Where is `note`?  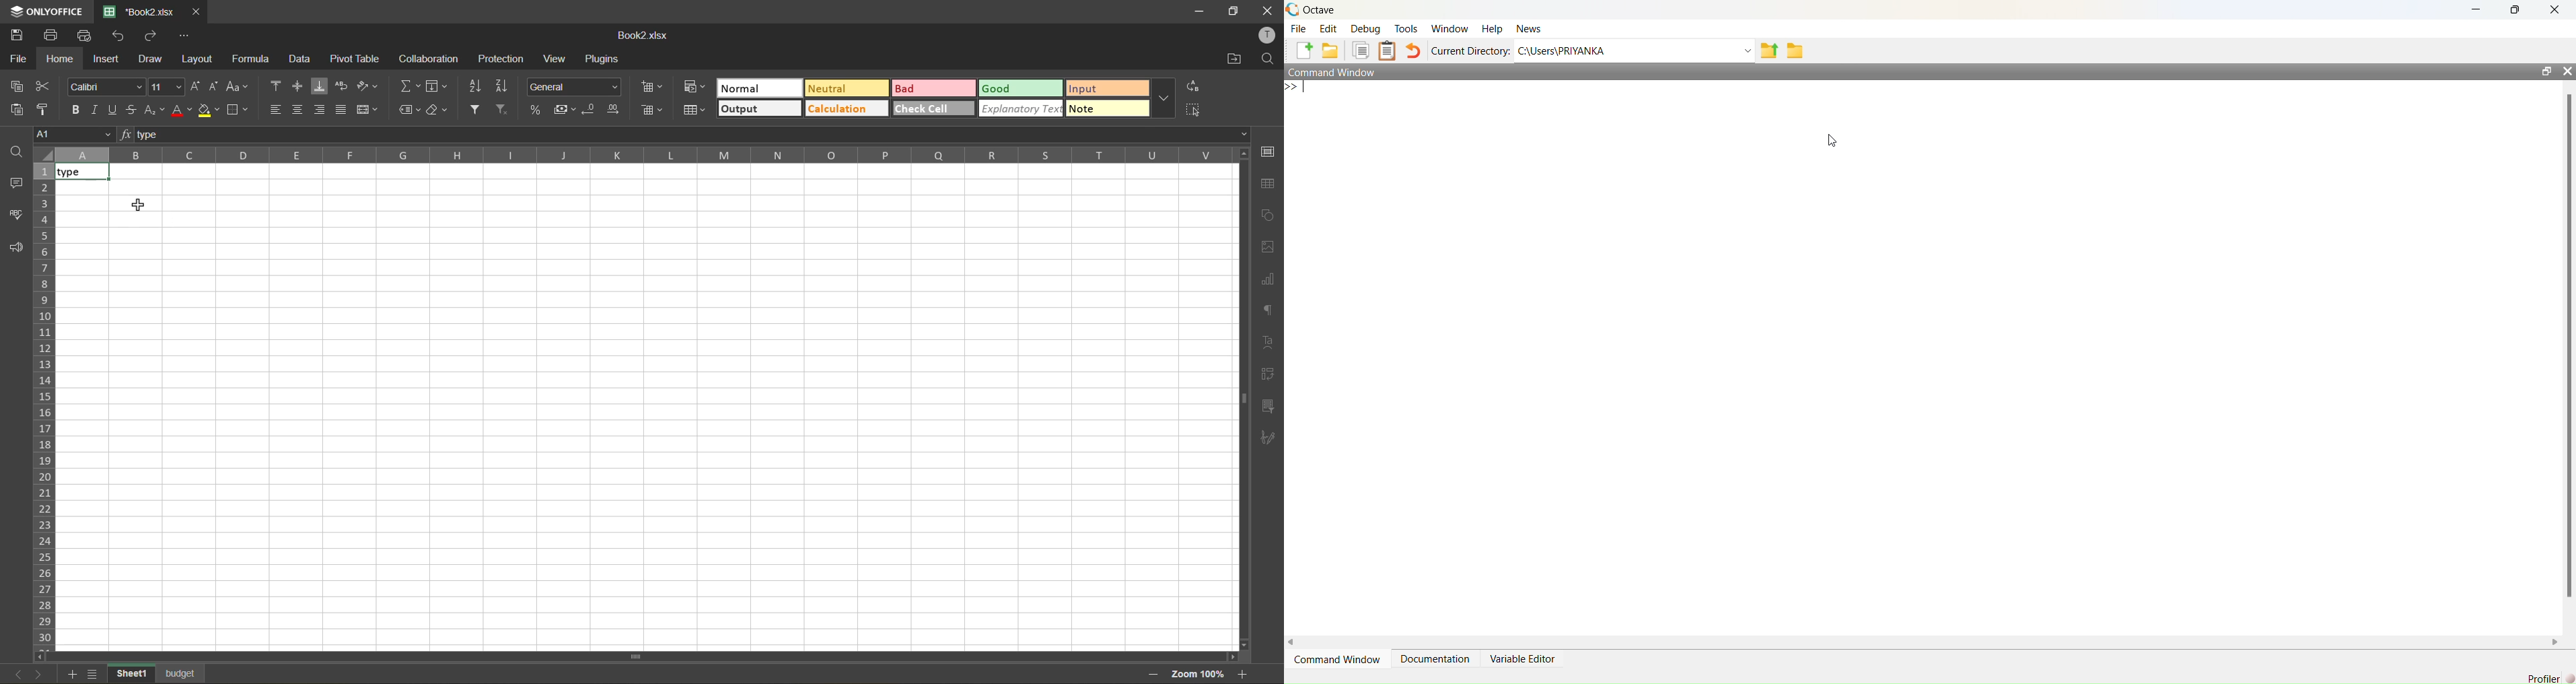 note is located at coordinates (1108, 108).